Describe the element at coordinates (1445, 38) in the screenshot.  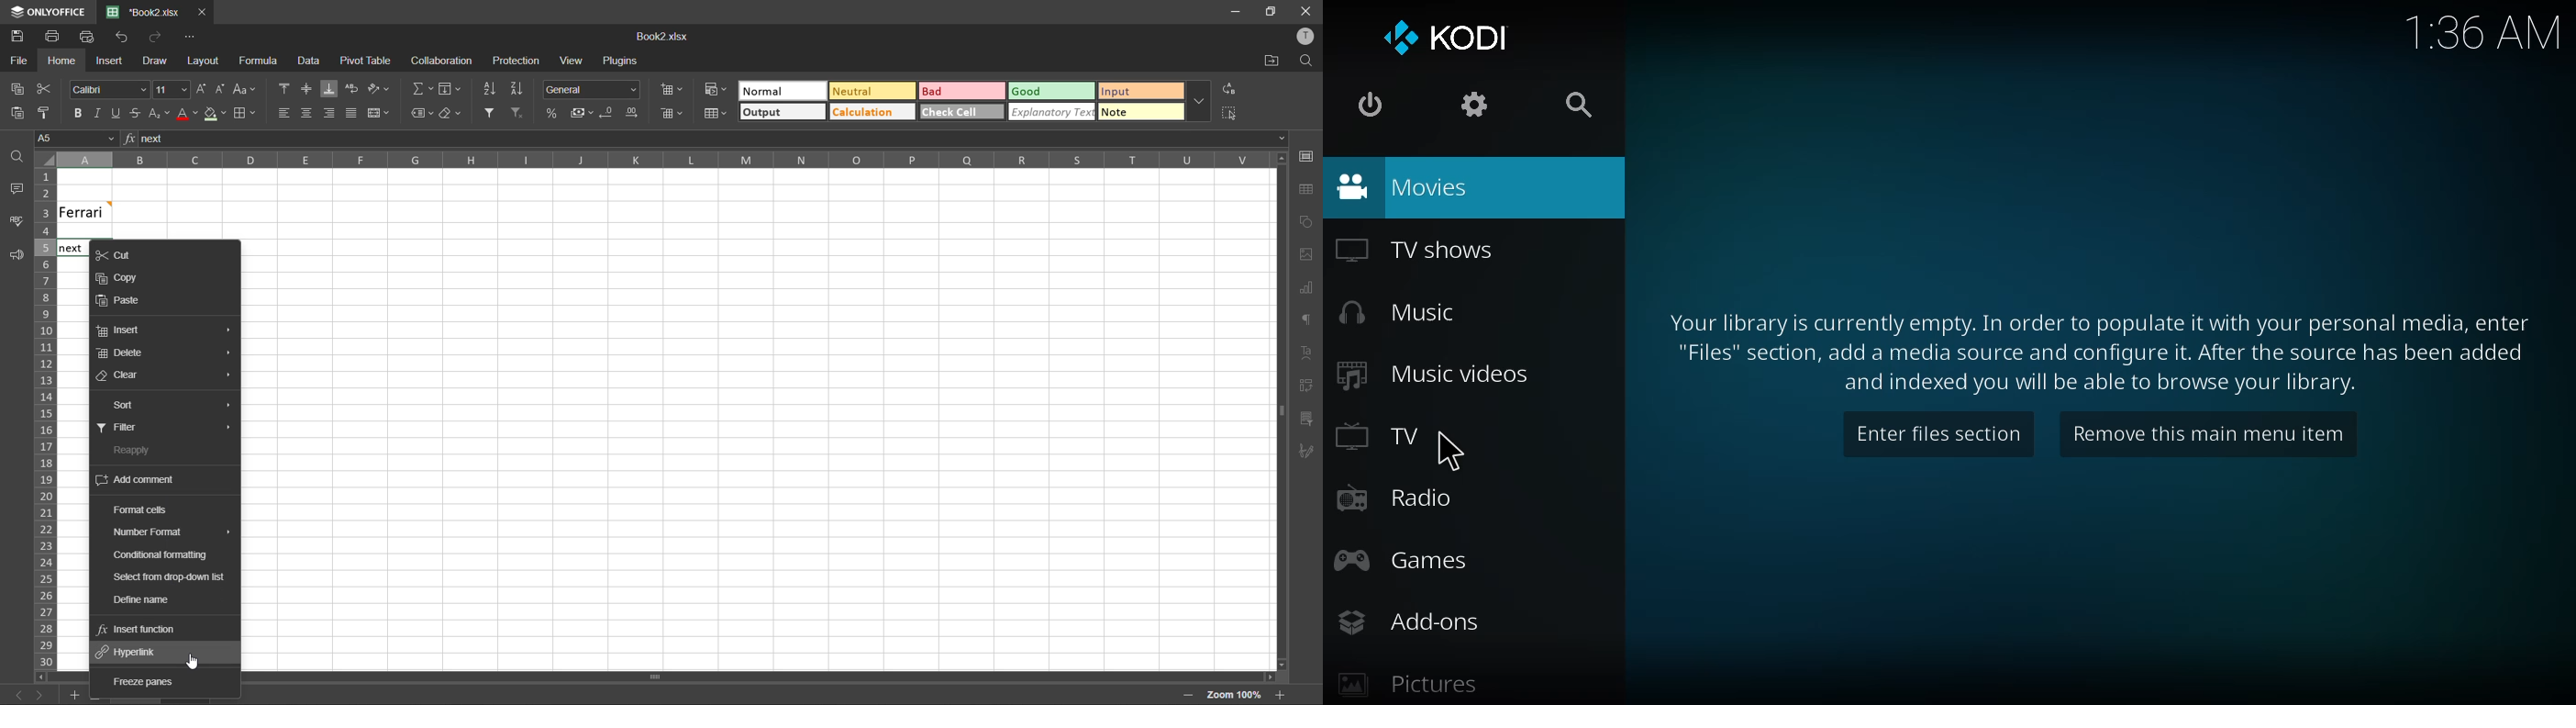
I see `kodi` at that location.